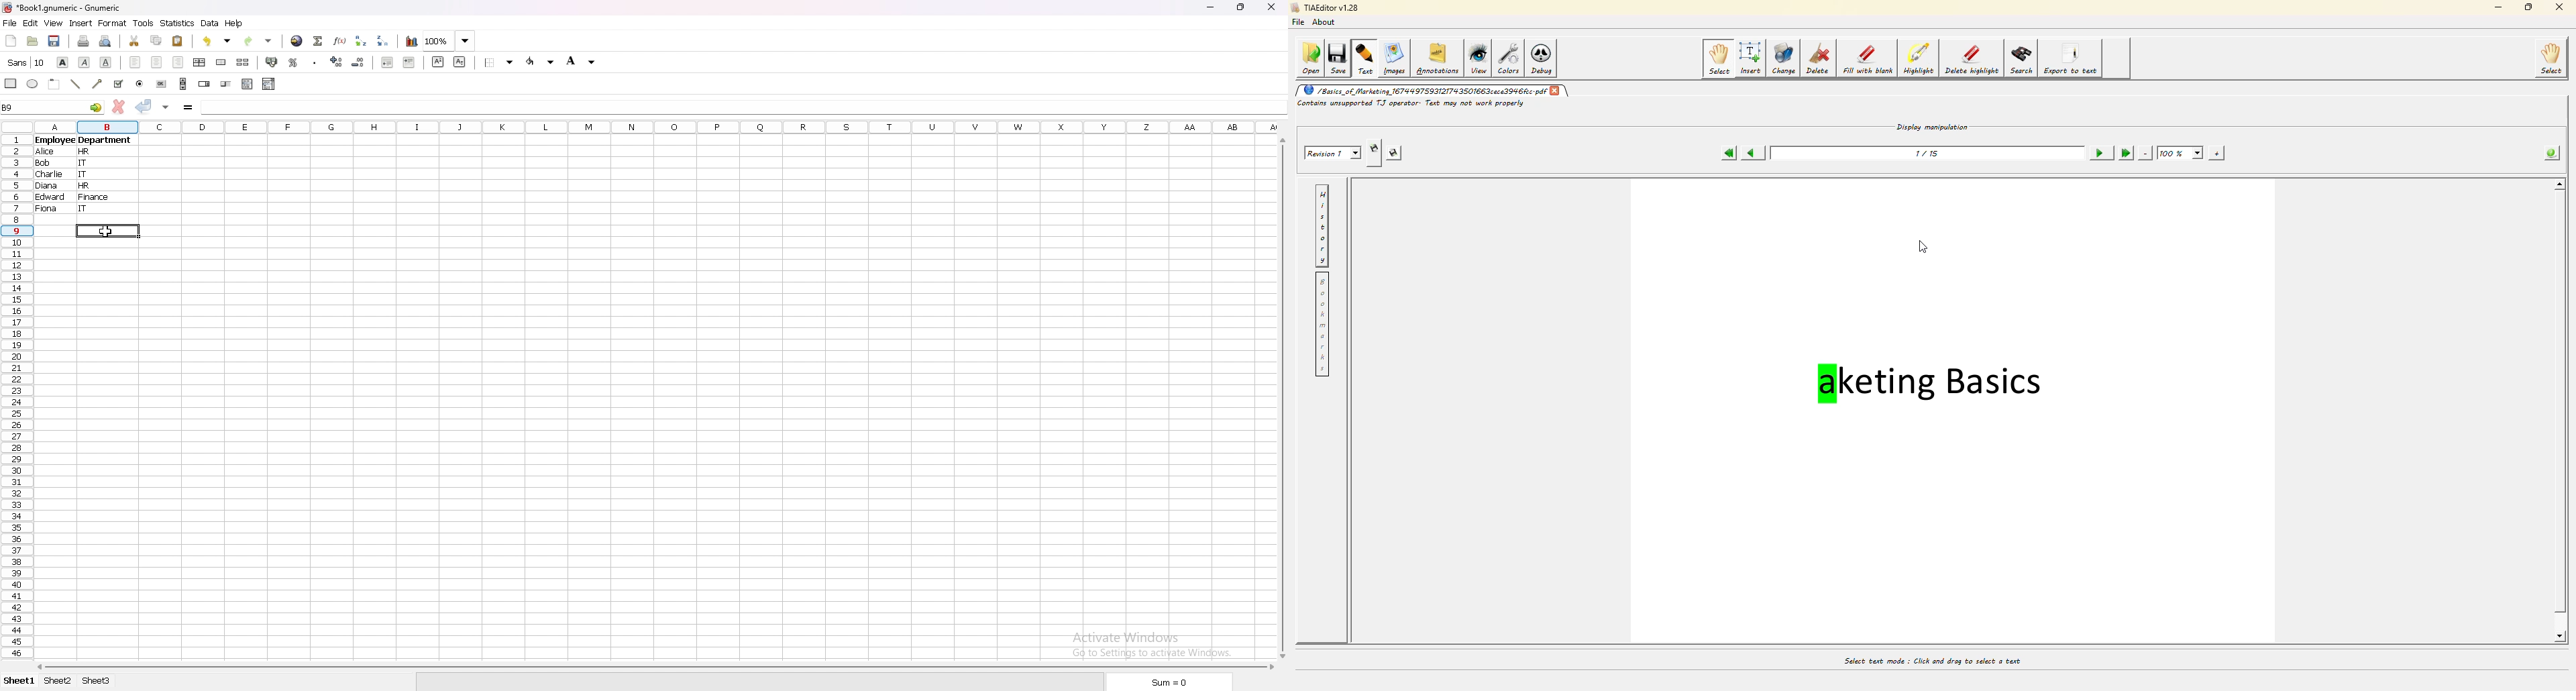 Image resolution: width=2576 pixels, height=700 pixels. I want to click on radio button, so click(140, 84).